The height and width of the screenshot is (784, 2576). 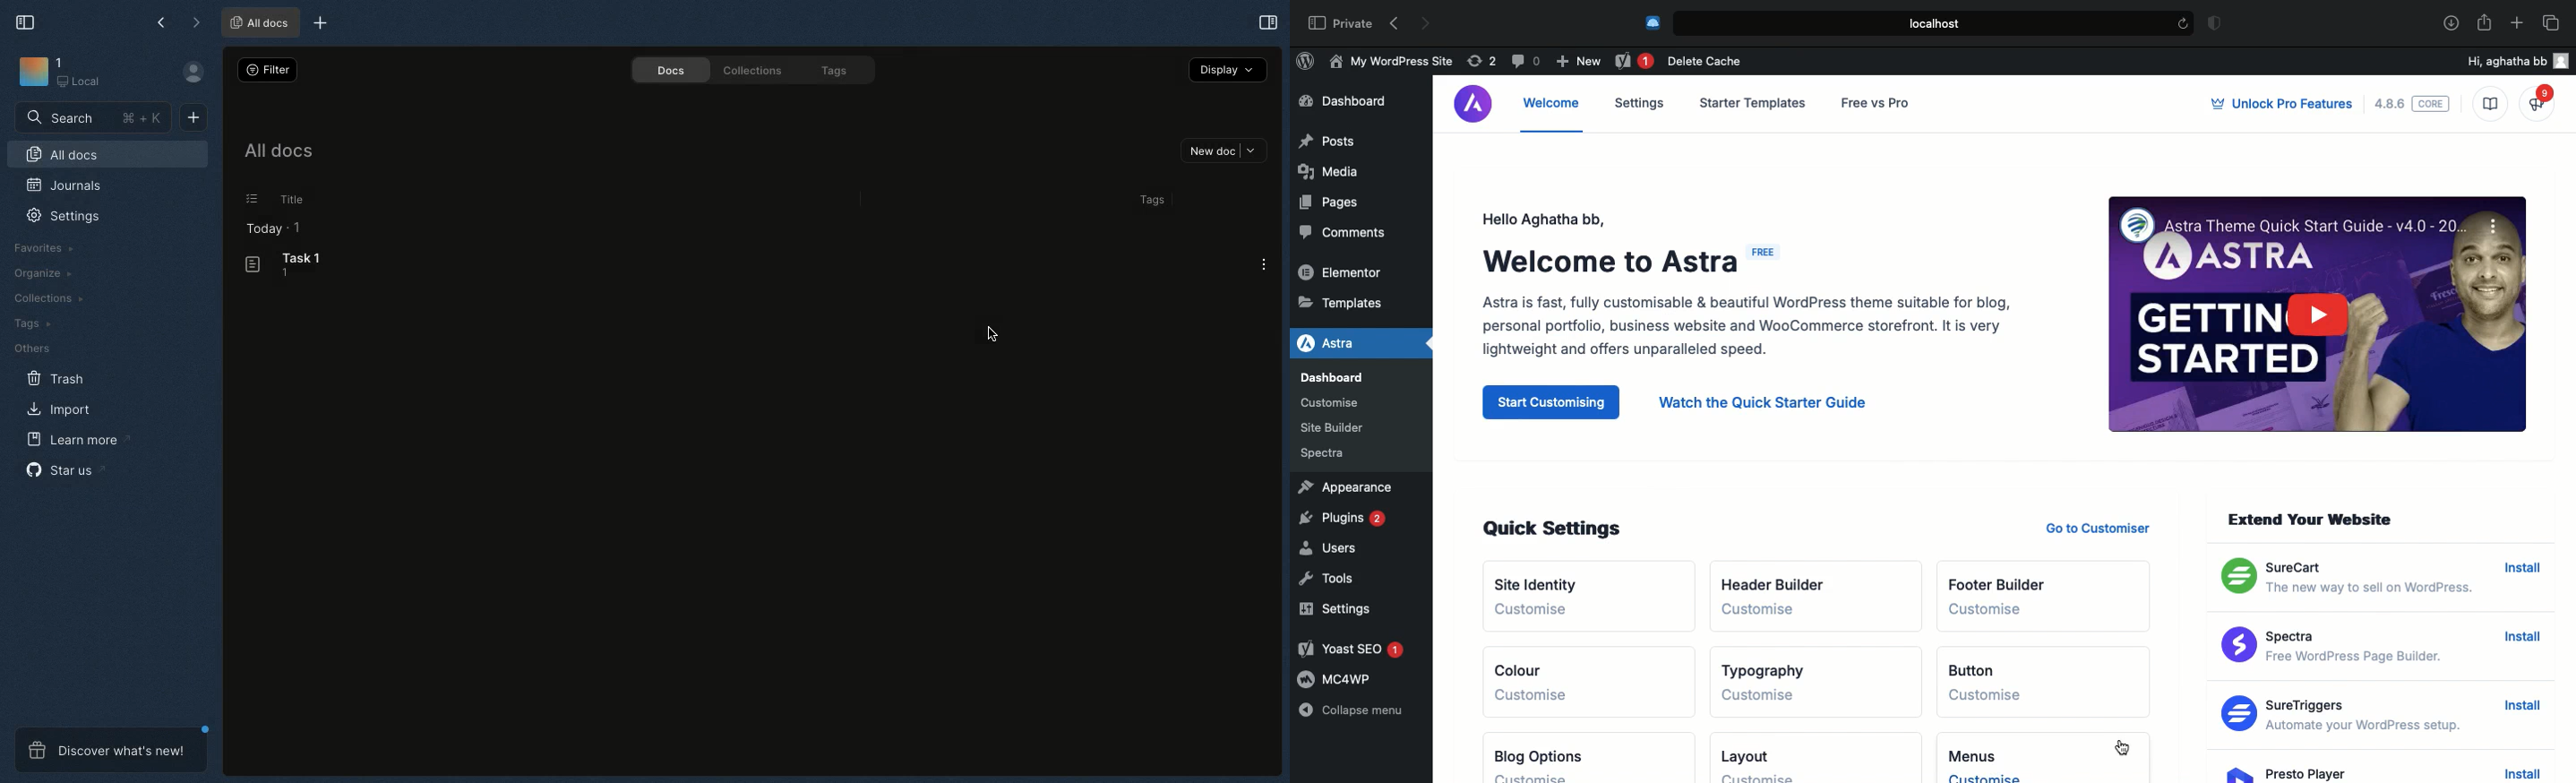 I want to click on Install, so click(x=2528, y=580).